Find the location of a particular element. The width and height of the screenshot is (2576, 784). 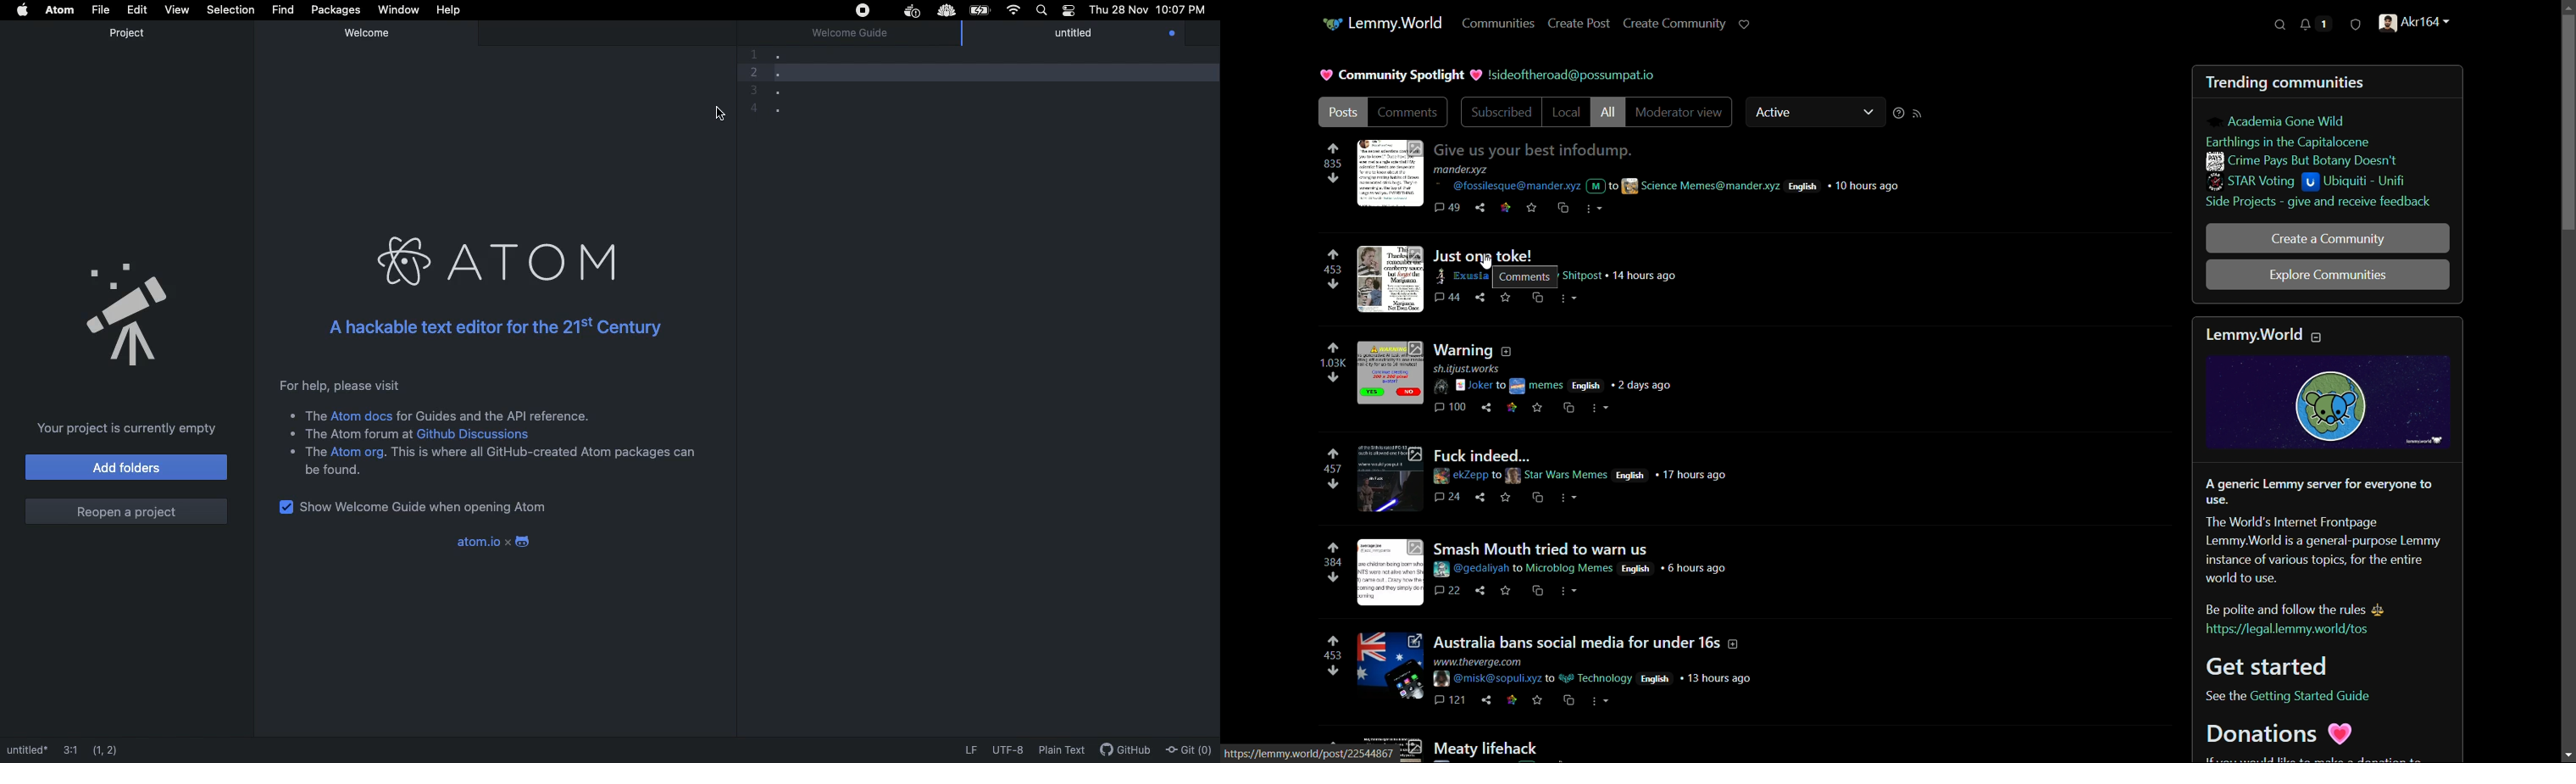

save is located at coordinates (1537, 701).